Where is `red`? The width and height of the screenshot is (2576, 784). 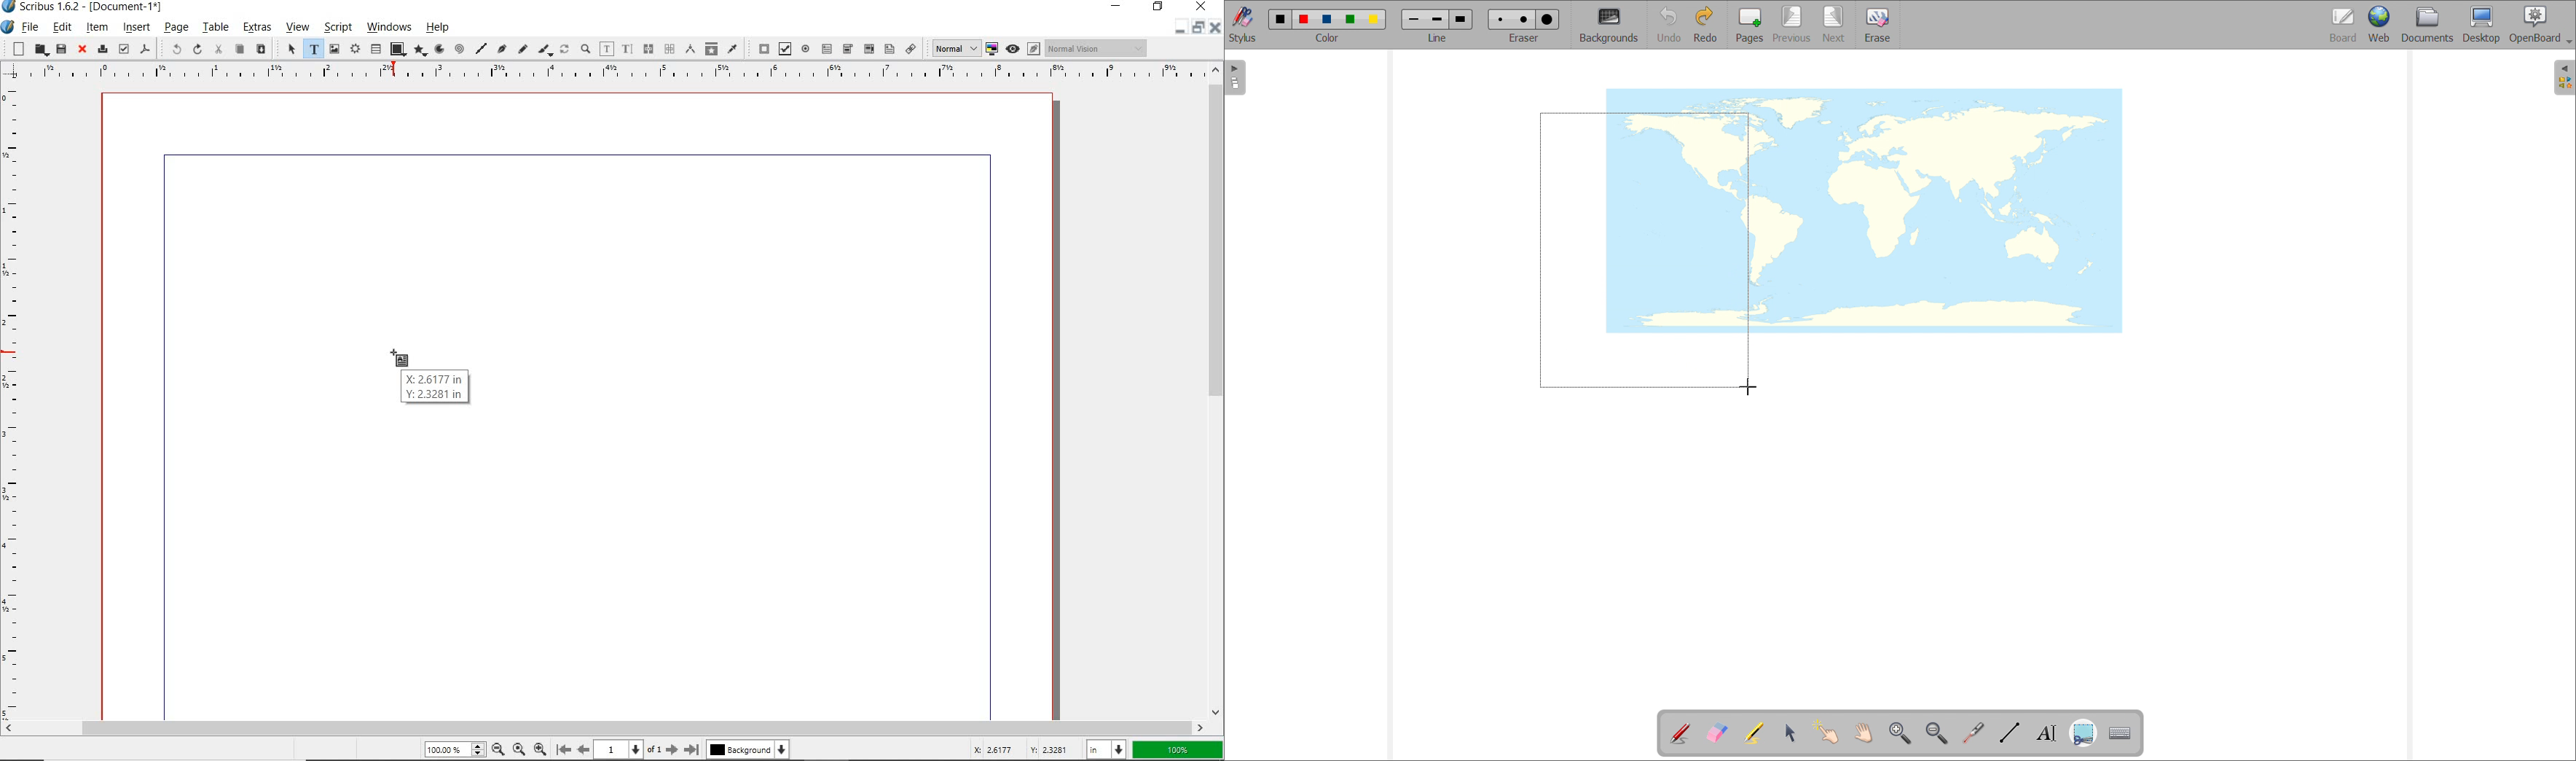
red is located at coordinates (1304, 18).